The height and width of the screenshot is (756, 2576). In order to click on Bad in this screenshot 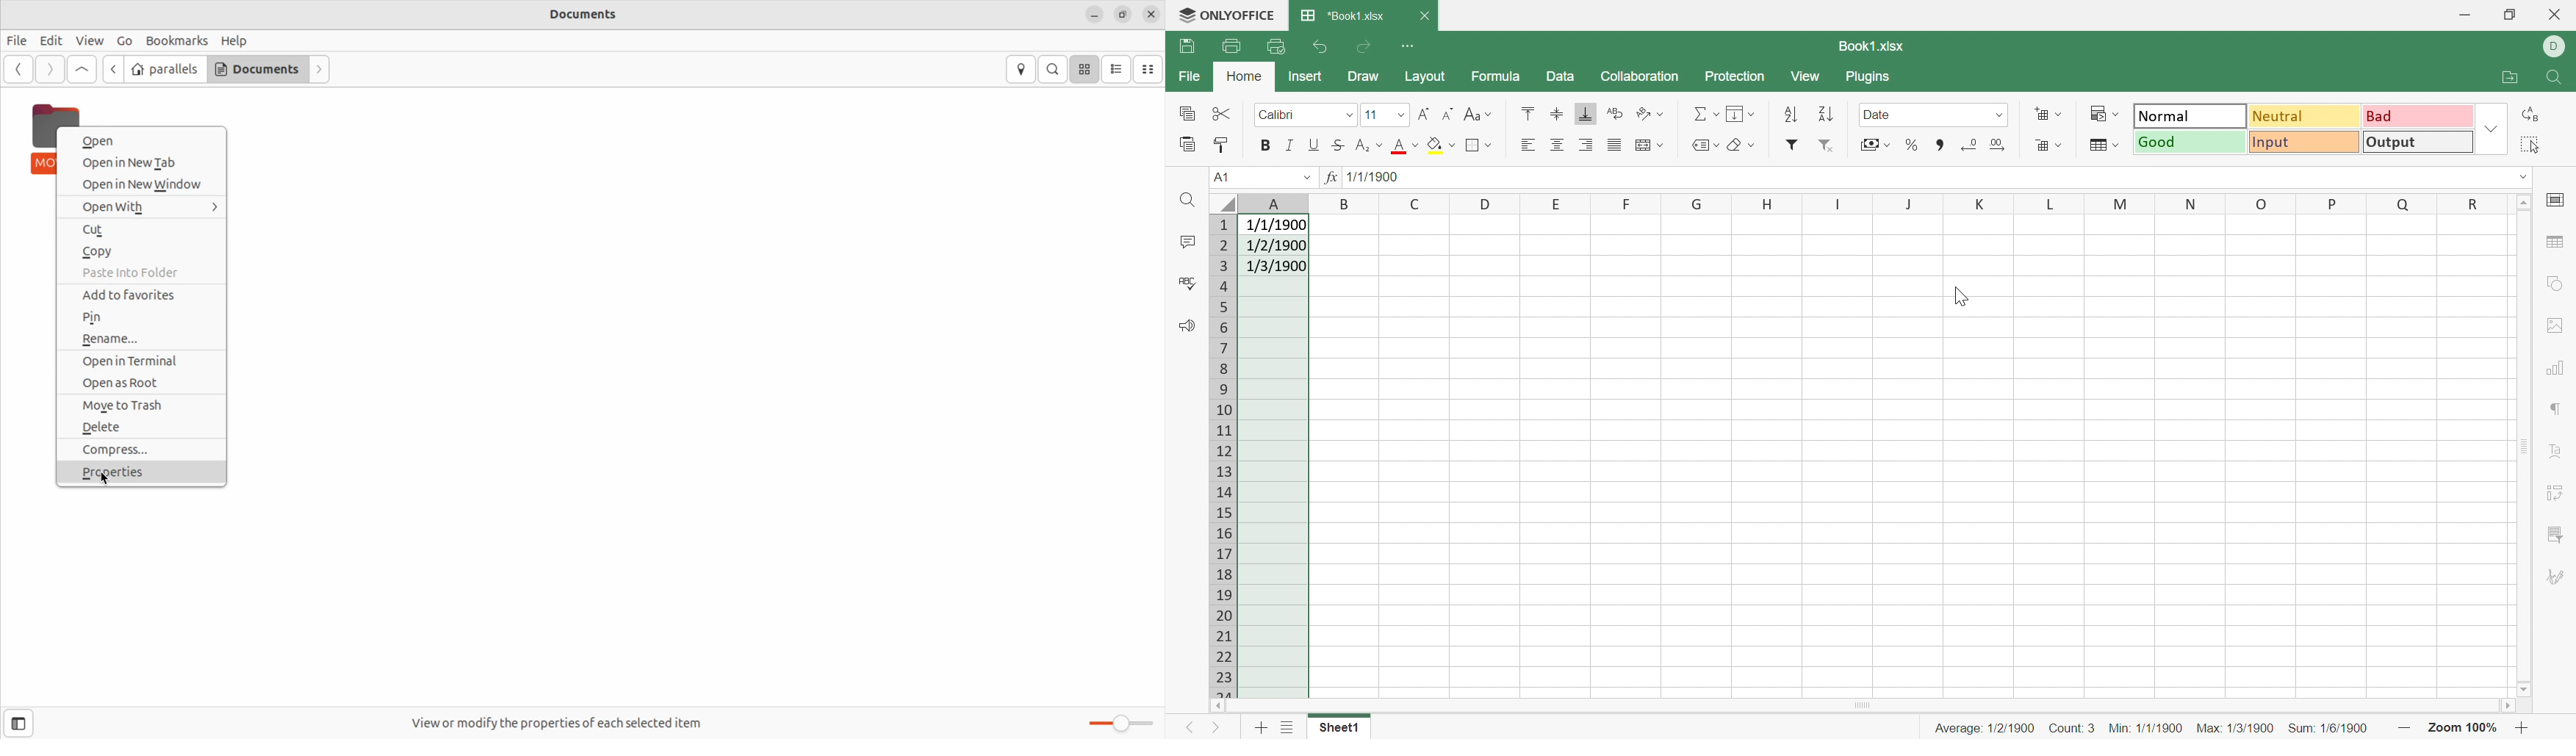, I will do `click(2417, 115)`.